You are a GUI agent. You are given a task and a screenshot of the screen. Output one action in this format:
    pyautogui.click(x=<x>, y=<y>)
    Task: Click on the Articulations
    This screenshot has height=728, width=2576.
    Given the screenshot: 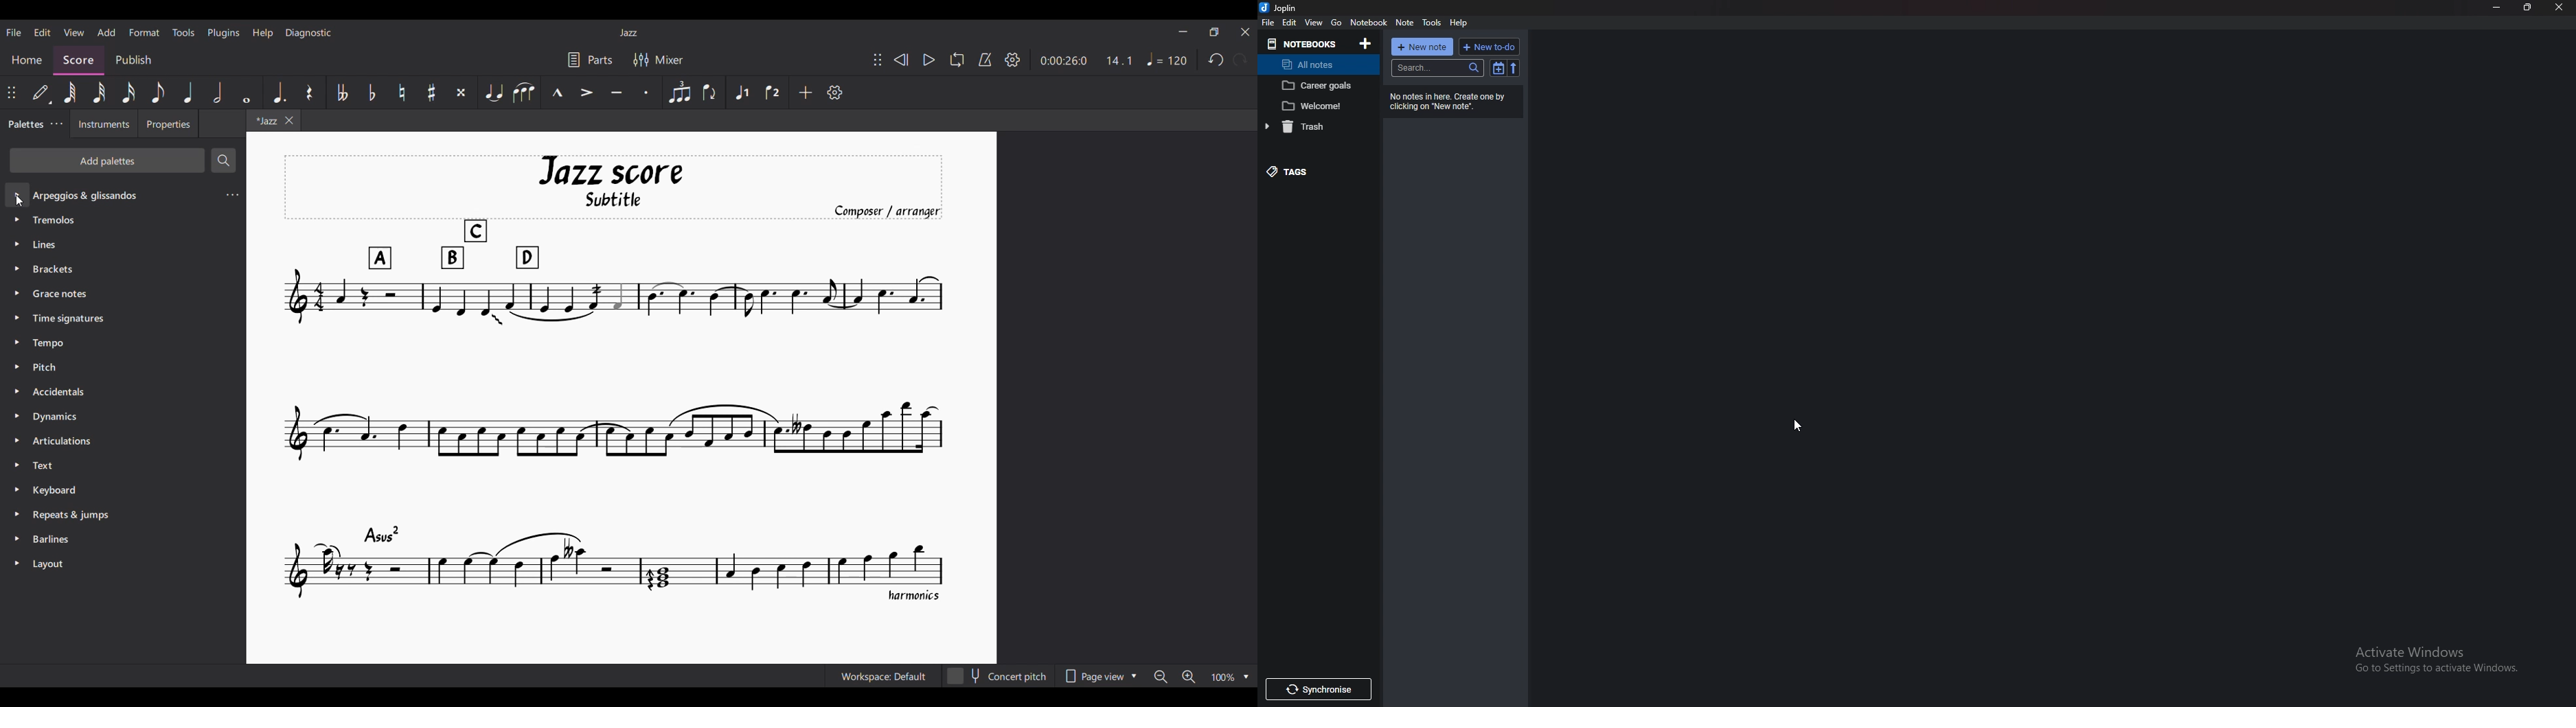 What is the action you would take?
    pyautogui.click(x=65, y=443)
    